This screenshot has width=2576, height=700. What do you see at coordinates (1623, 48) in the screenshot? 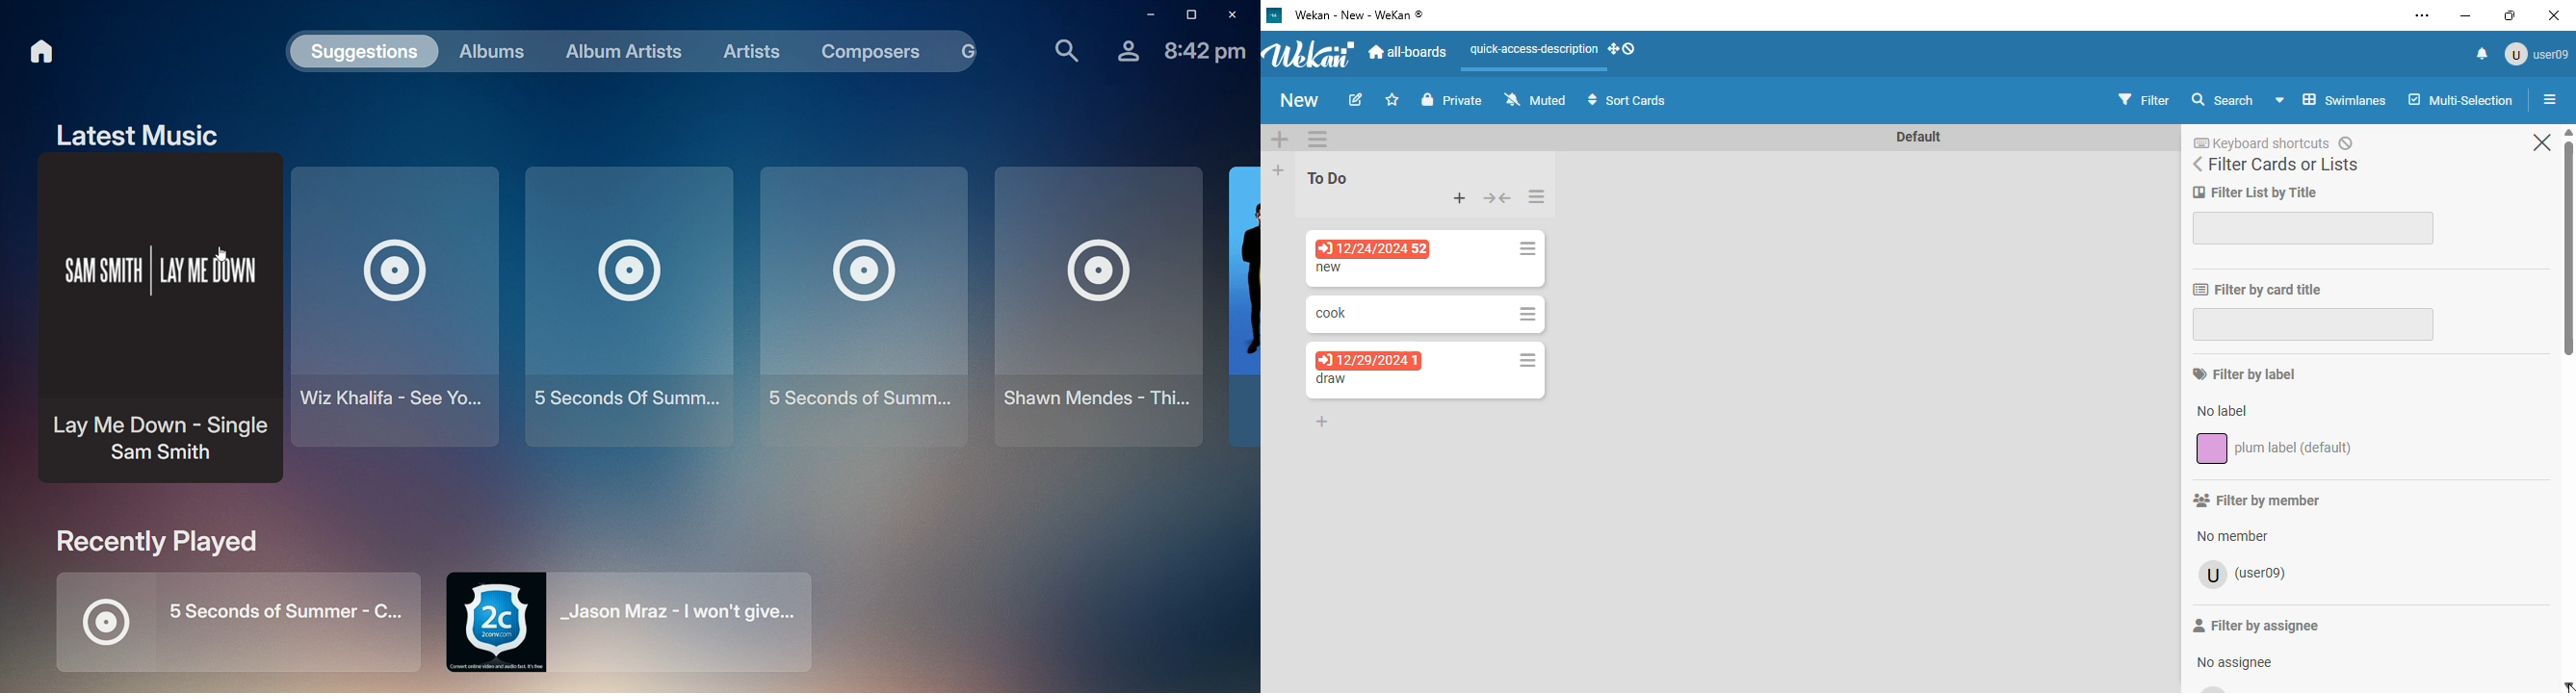
I see `show-desktop-drag-handles` at bounding box center [1623, 48].